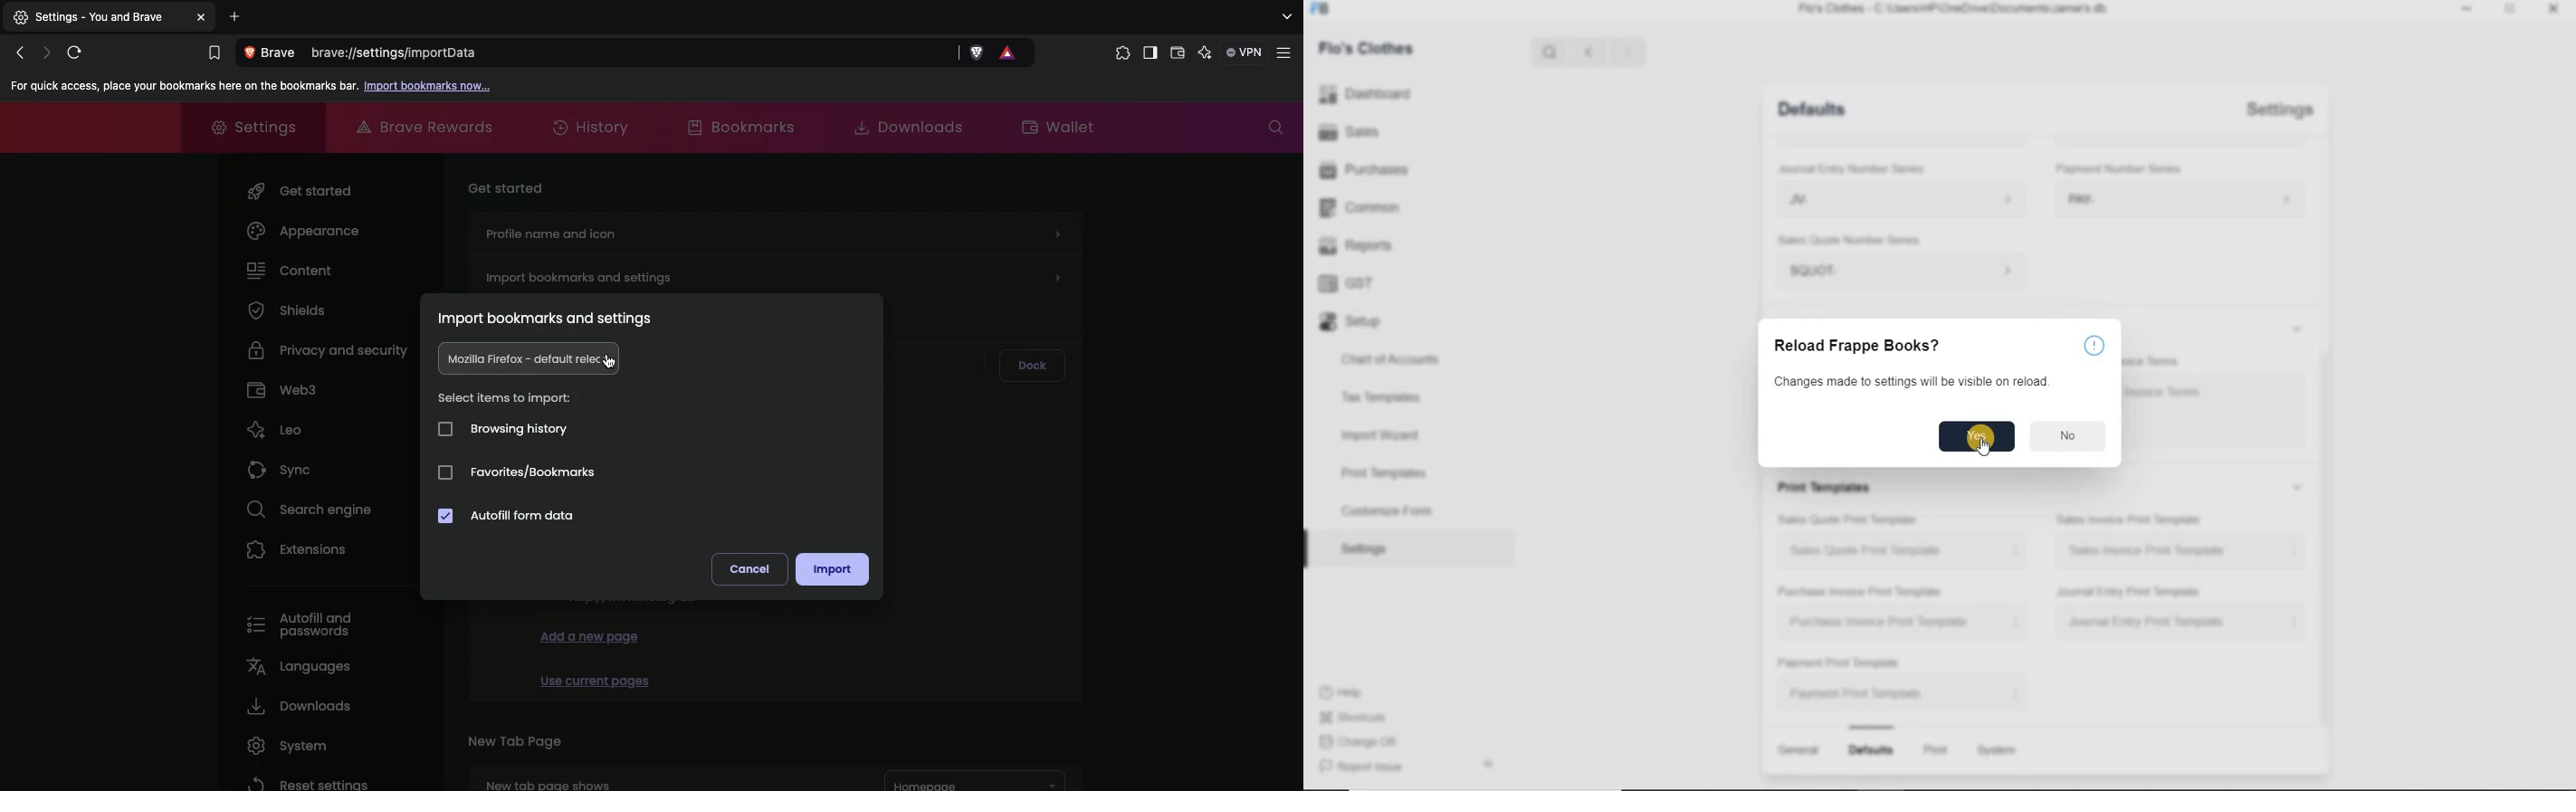 This screenshot has height=812, width=2576. I want to click on Close, so click(2551, 10).